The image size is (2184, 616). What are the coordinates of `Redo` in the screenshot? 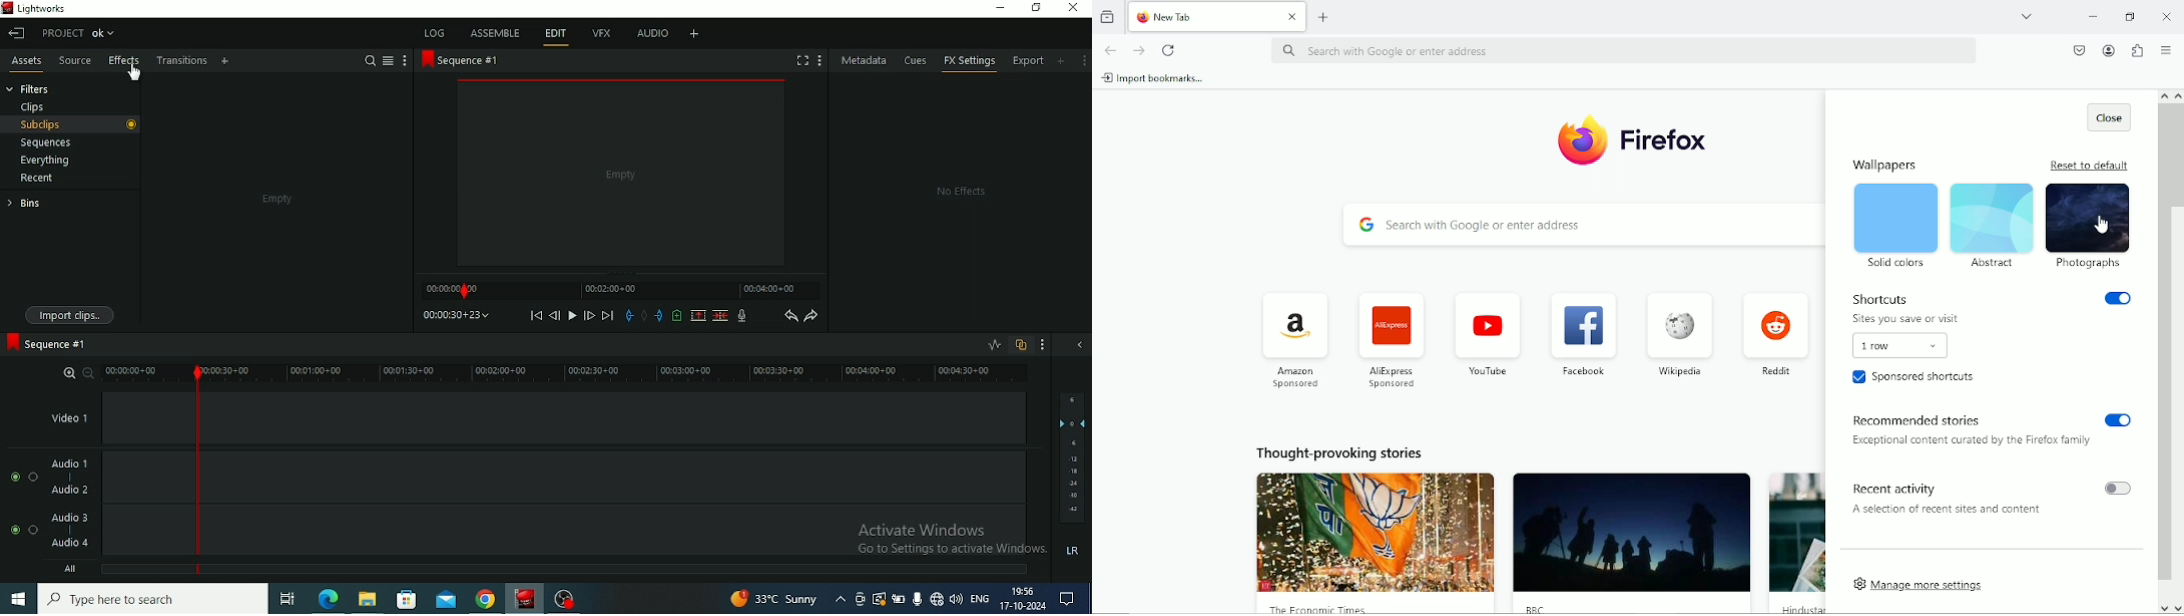 It's located at (812, 315).